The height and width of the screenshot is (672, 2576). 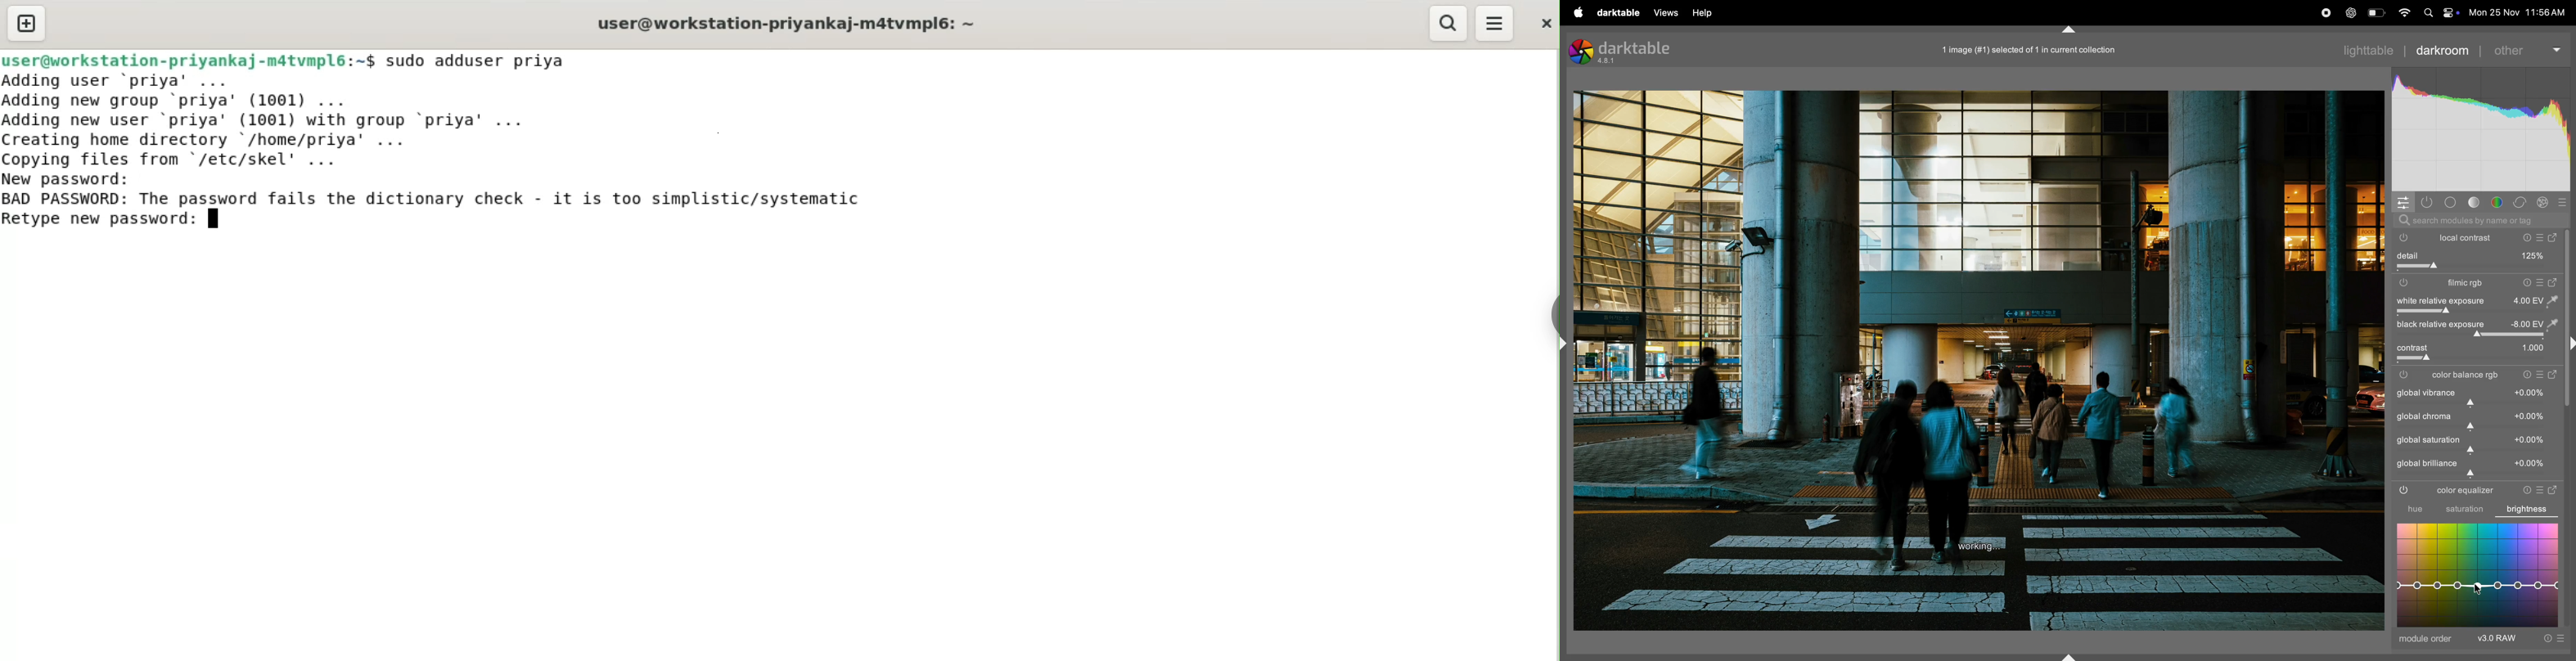 I want to click on effect, so click(x=2543, y=202).